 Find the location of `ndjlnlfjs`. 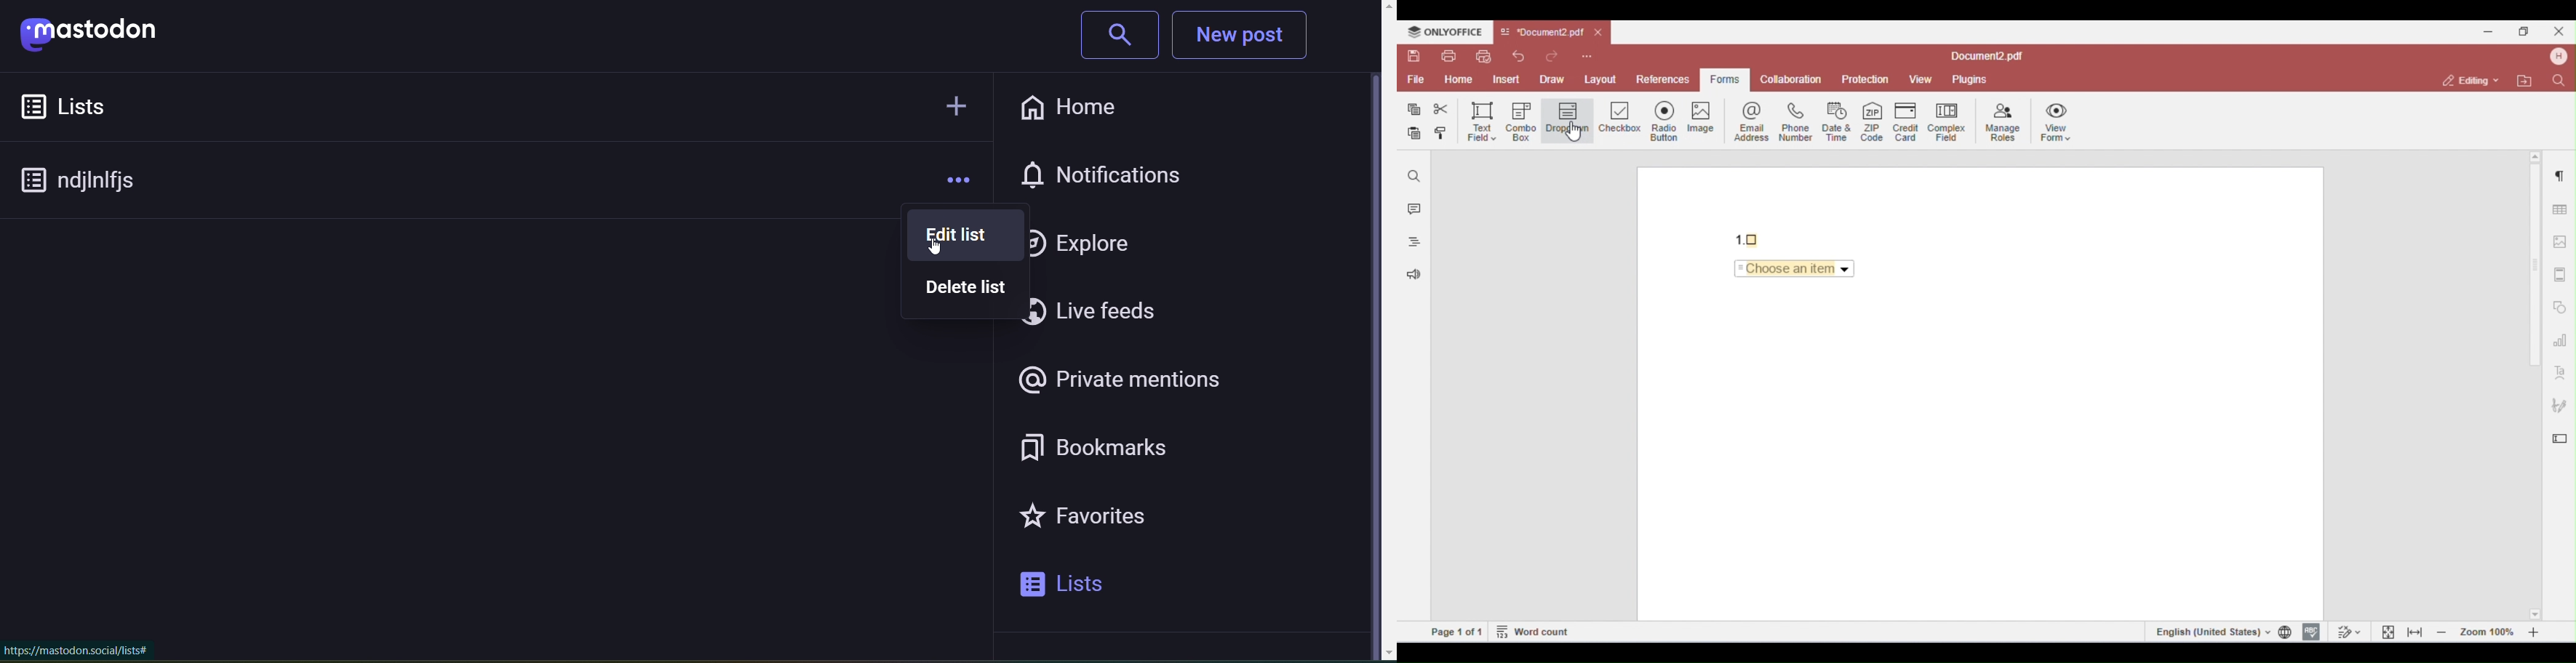

ndjlnlfjs is located at coordinates (91, 182).